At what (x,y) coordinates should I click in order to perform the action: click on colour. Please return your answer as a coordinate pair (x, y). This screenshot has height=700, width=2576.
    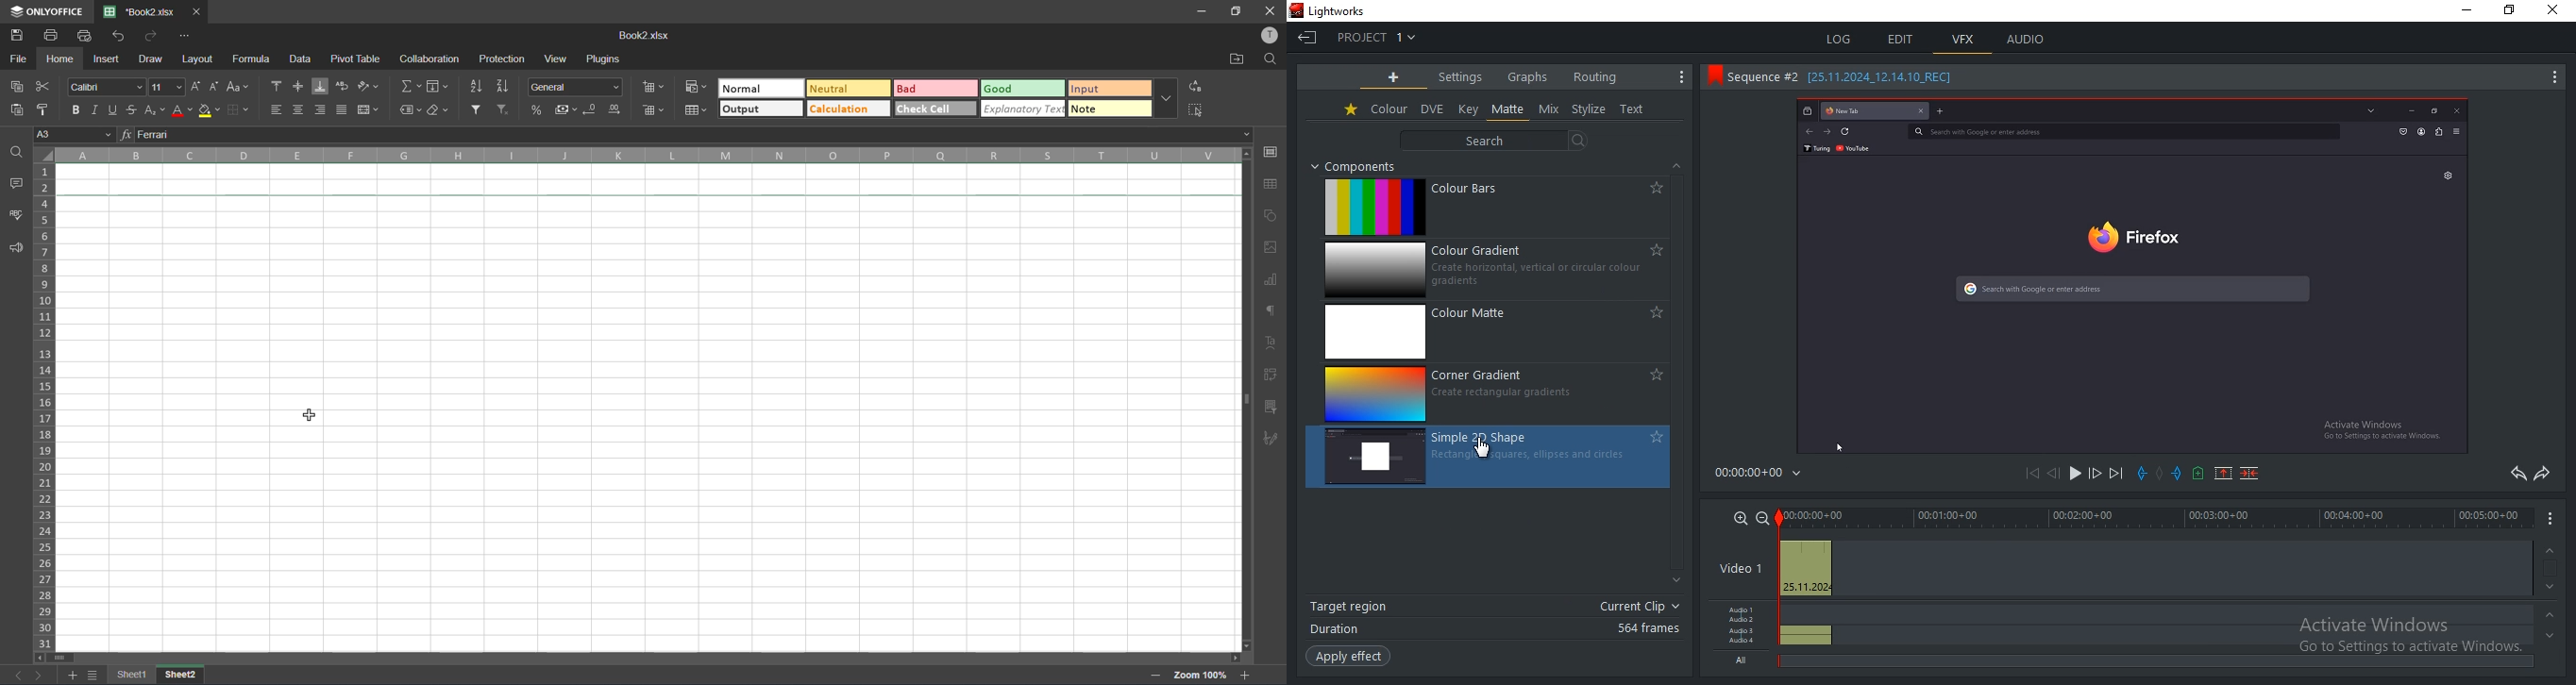
    Looking at the image, I should click on (1389, 109).